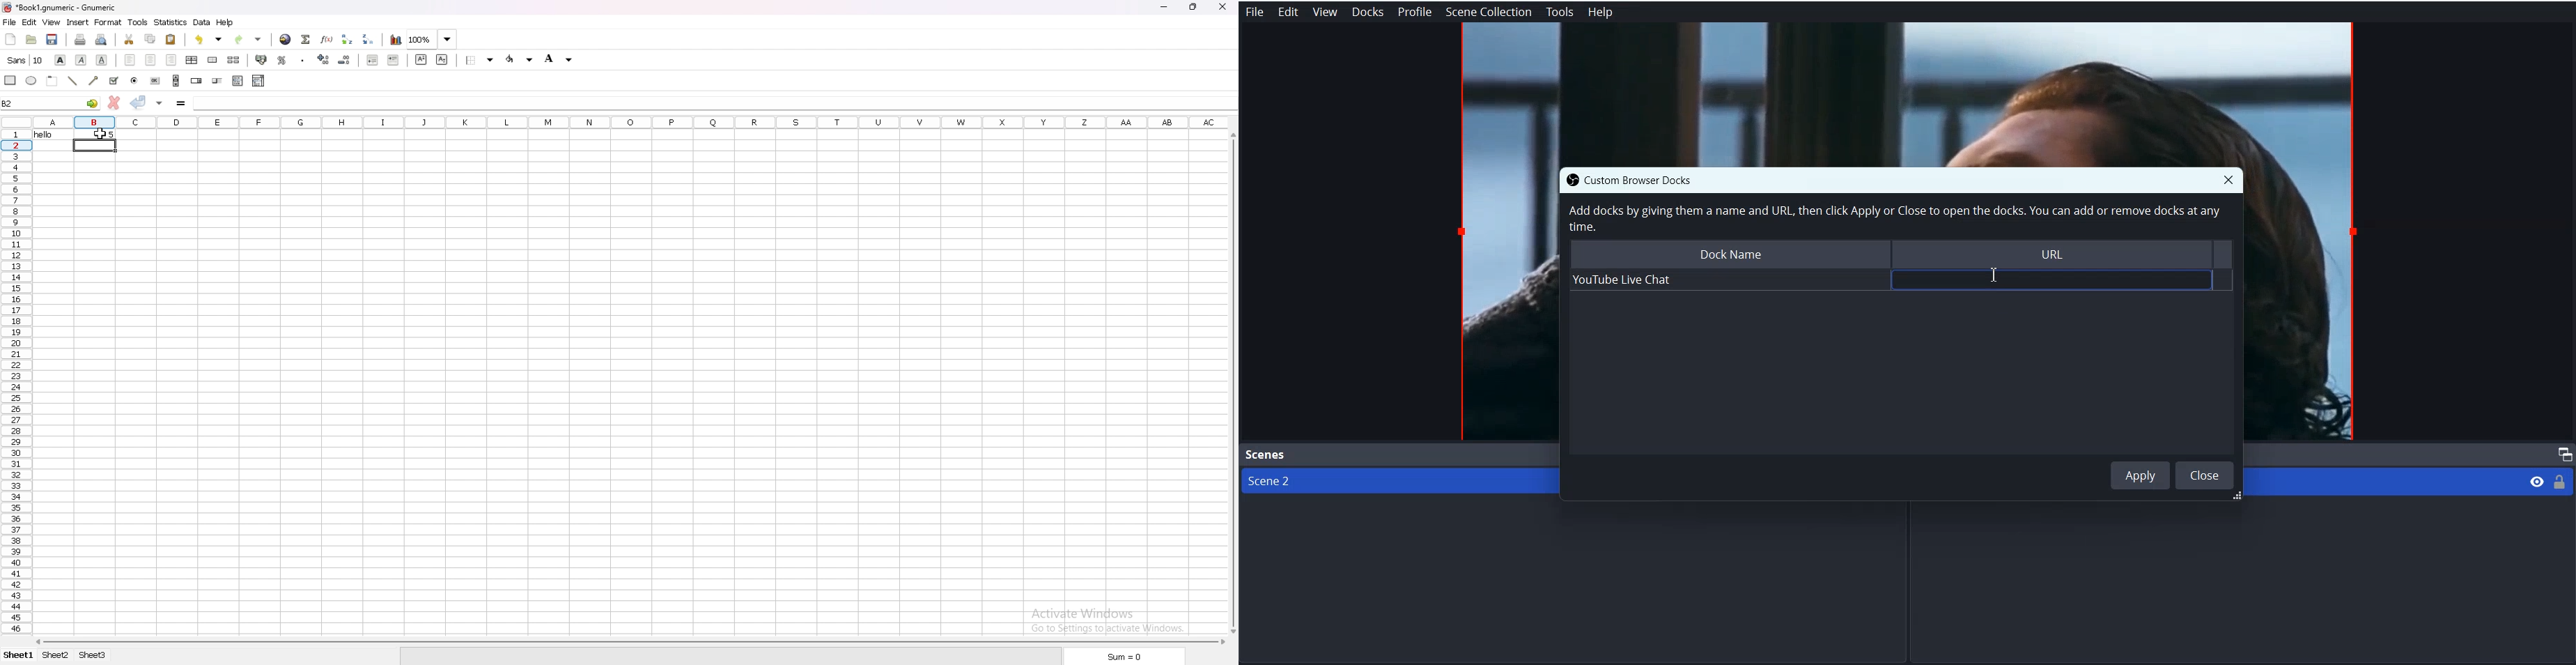  Describe the element at coordinates (2141, 475) in the screenshot. I see `Apply` at that location.